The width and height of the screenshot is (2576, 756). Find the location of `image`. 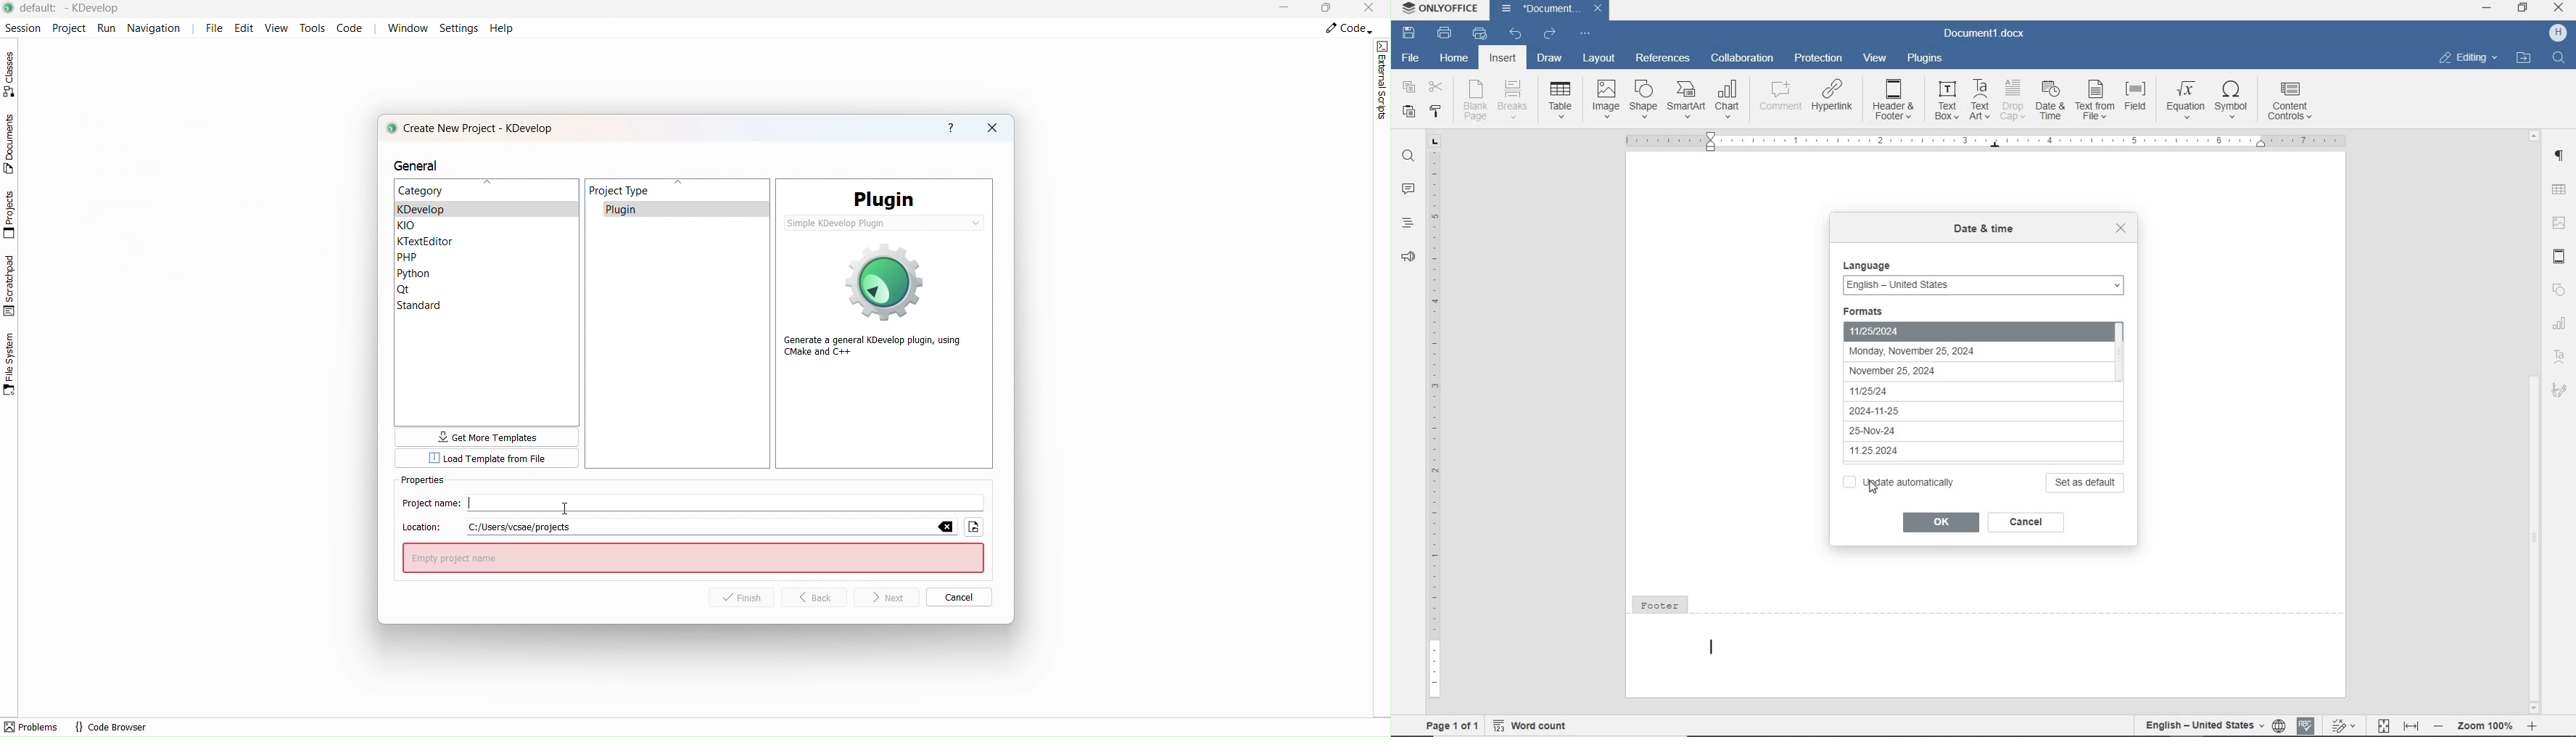

image is located at coordinates (2560, 220).